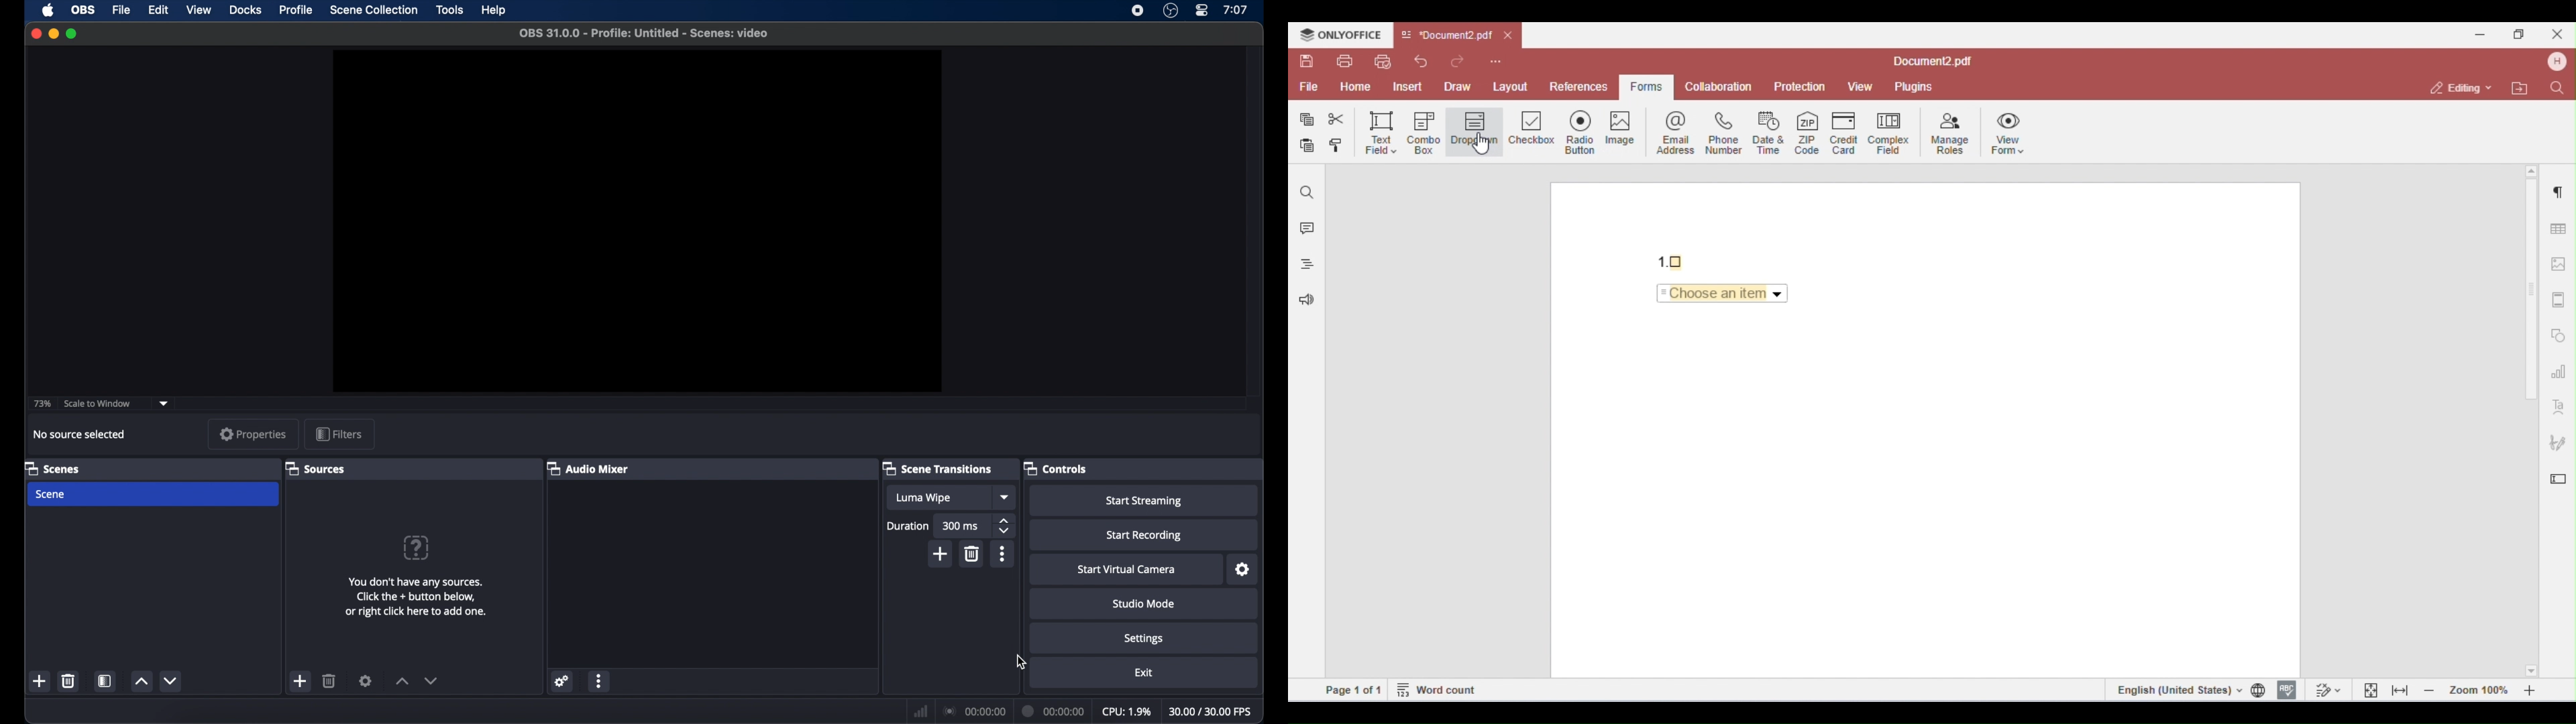  Describe the element at coordinates (52, 495) in the screenshot. I see `scene` at that location.